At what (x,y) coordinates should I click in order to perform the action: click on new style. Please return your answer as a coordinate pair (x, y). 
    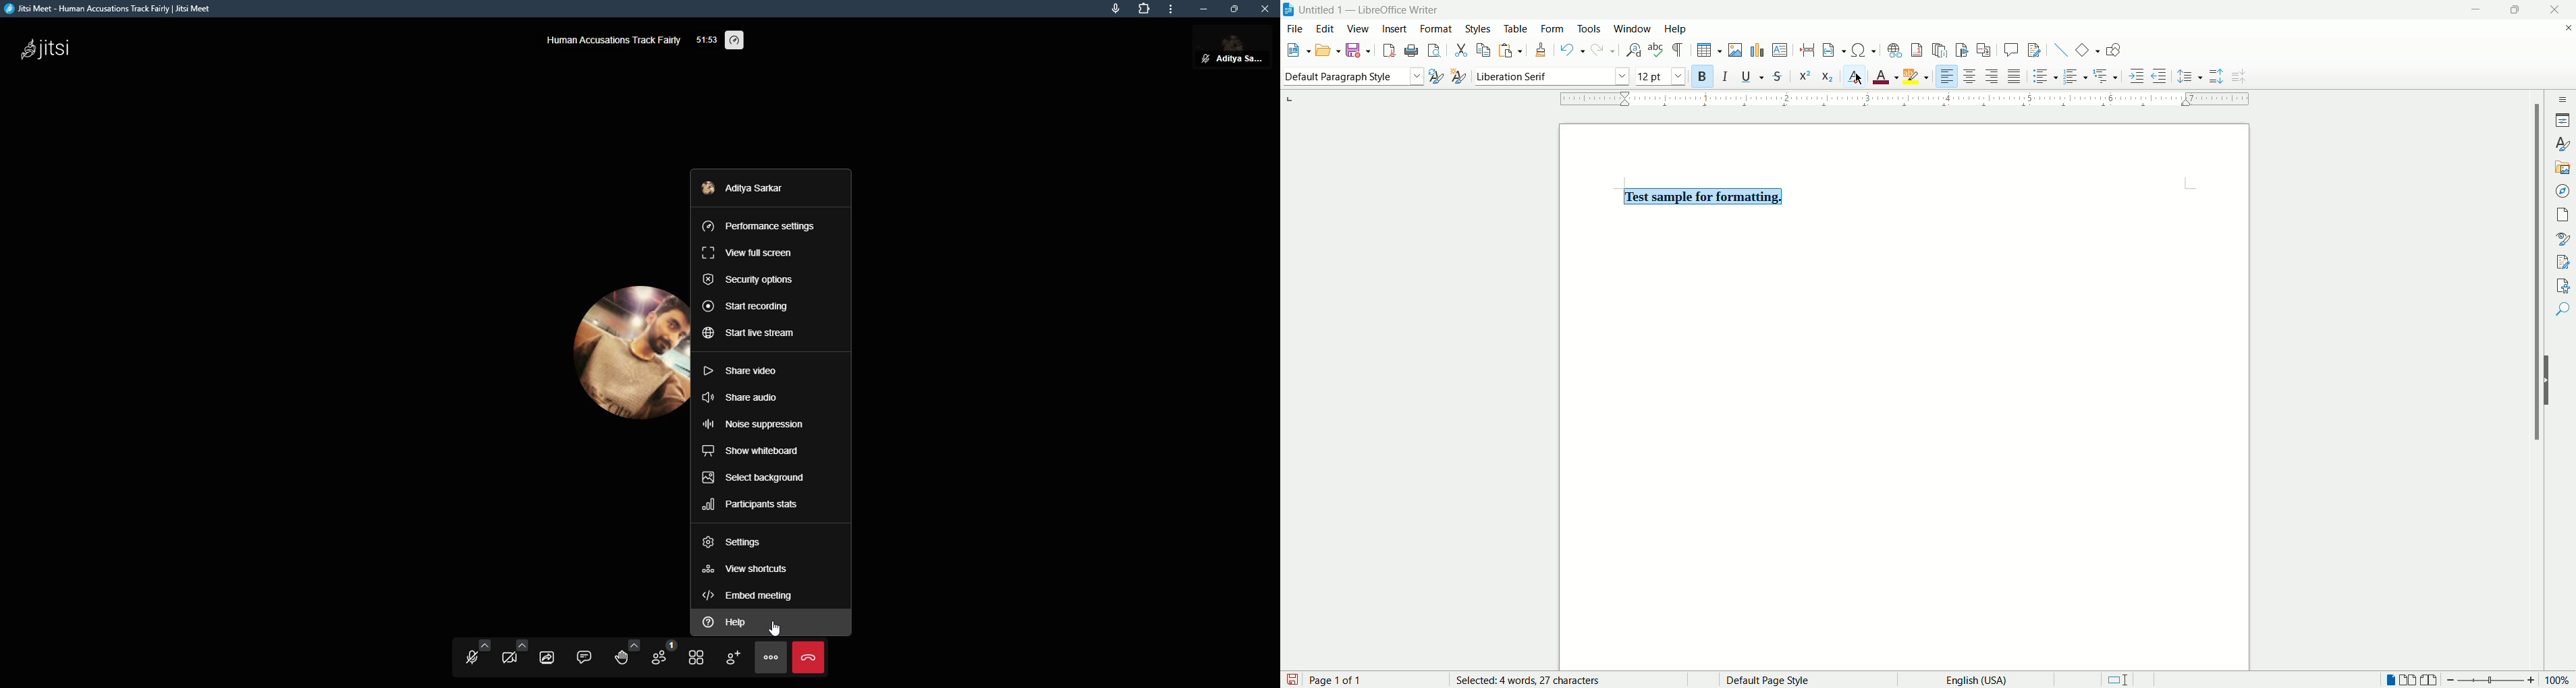
    Looking at the image, I should click on (1460, 76).